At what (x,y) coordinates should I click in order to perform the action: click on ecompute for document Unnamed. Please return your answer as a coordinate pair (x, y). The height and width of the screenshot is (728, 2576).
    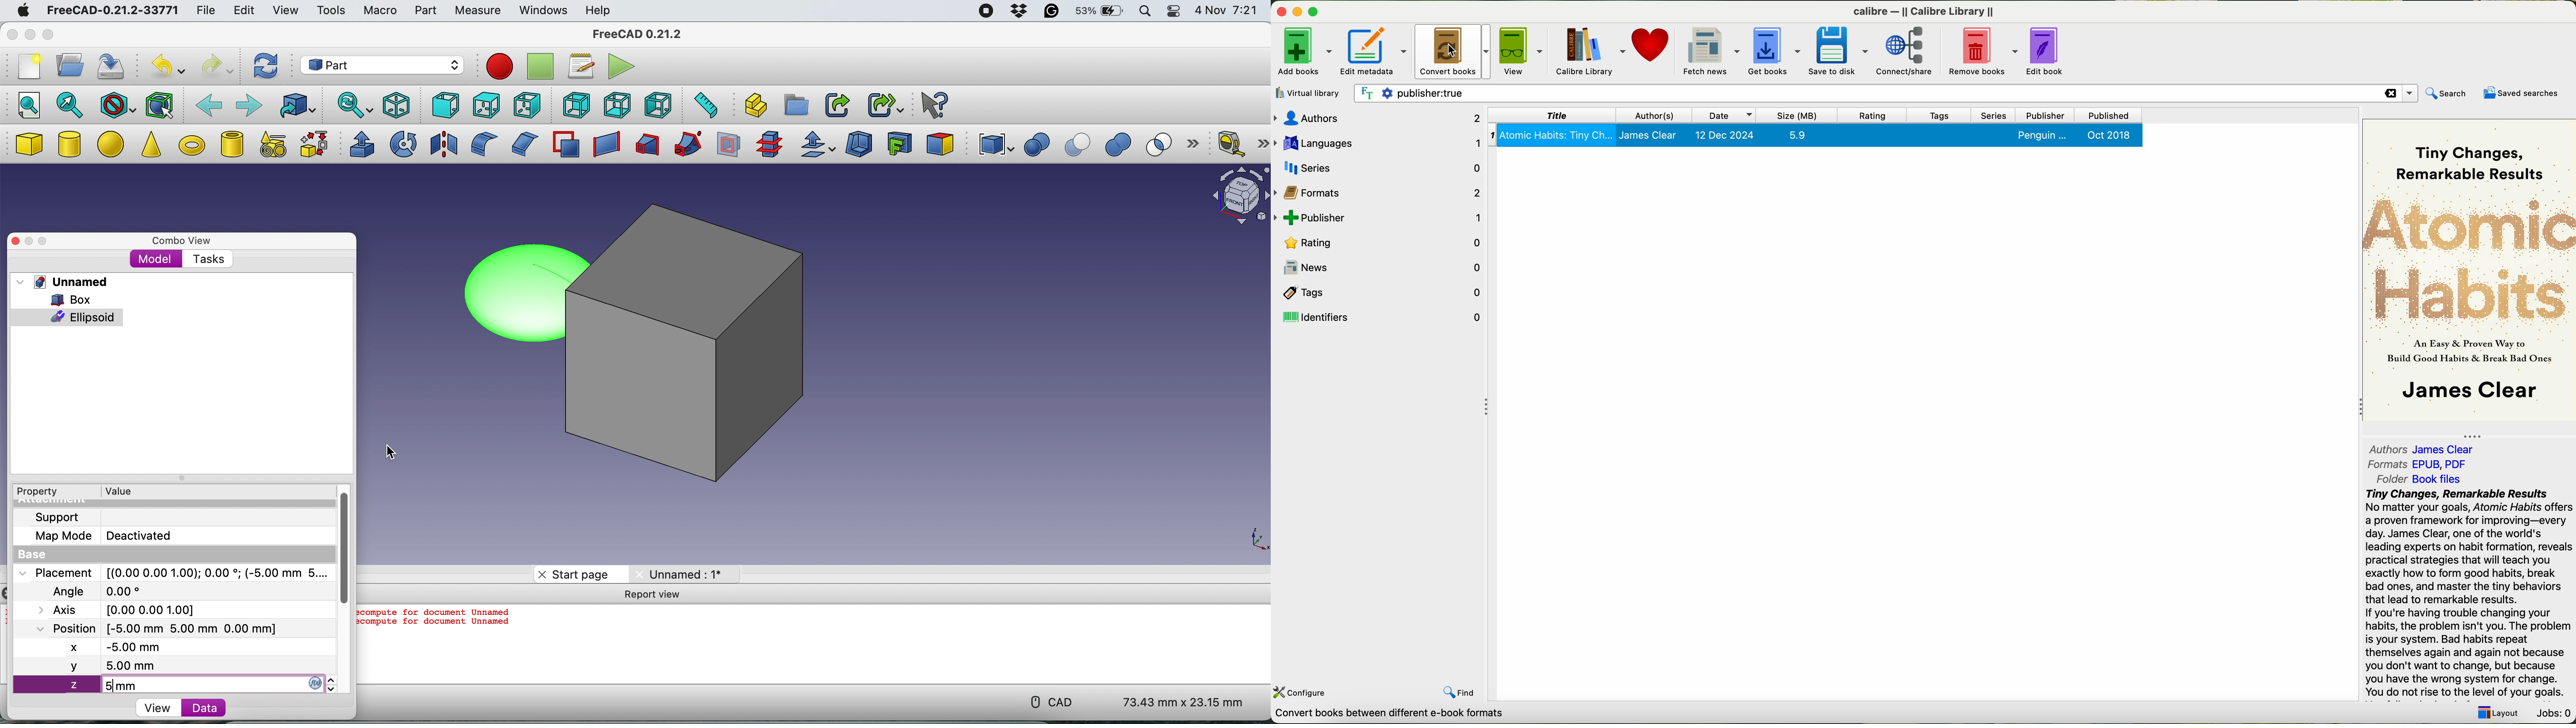
    Looking at the image, I should click on (437, 612).